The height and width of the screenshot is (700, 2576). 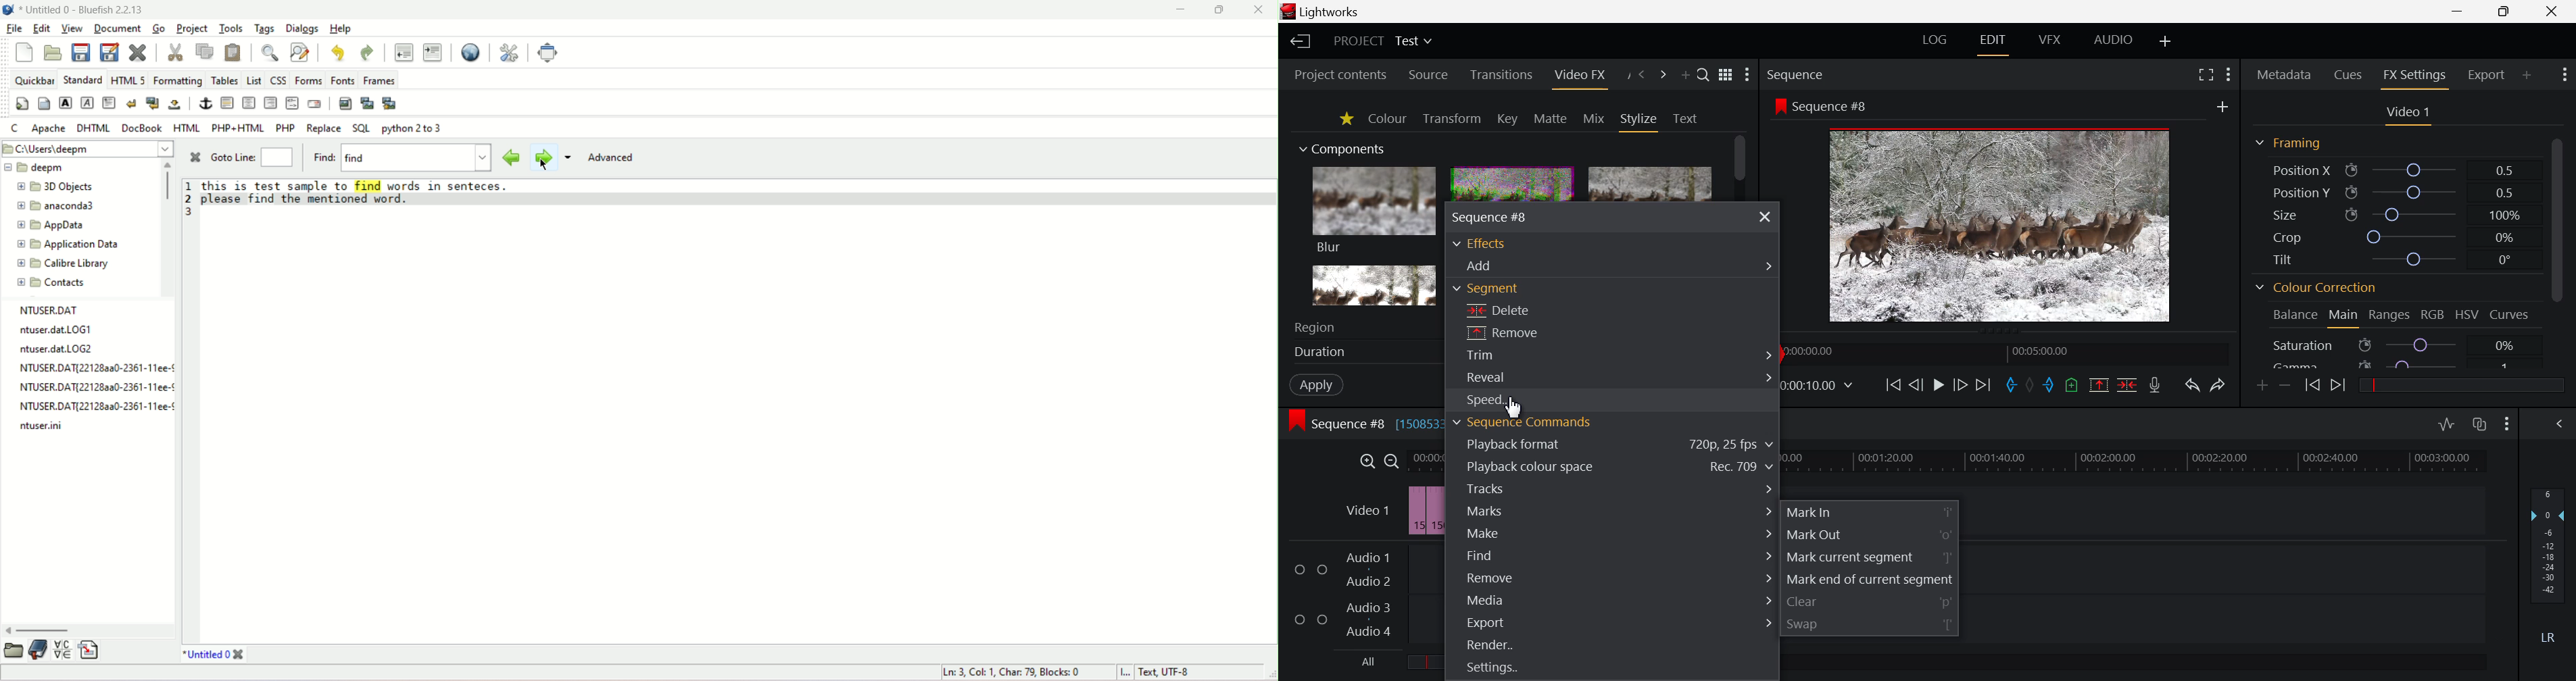 I want to click on HTML, so click(x=186, y=127).